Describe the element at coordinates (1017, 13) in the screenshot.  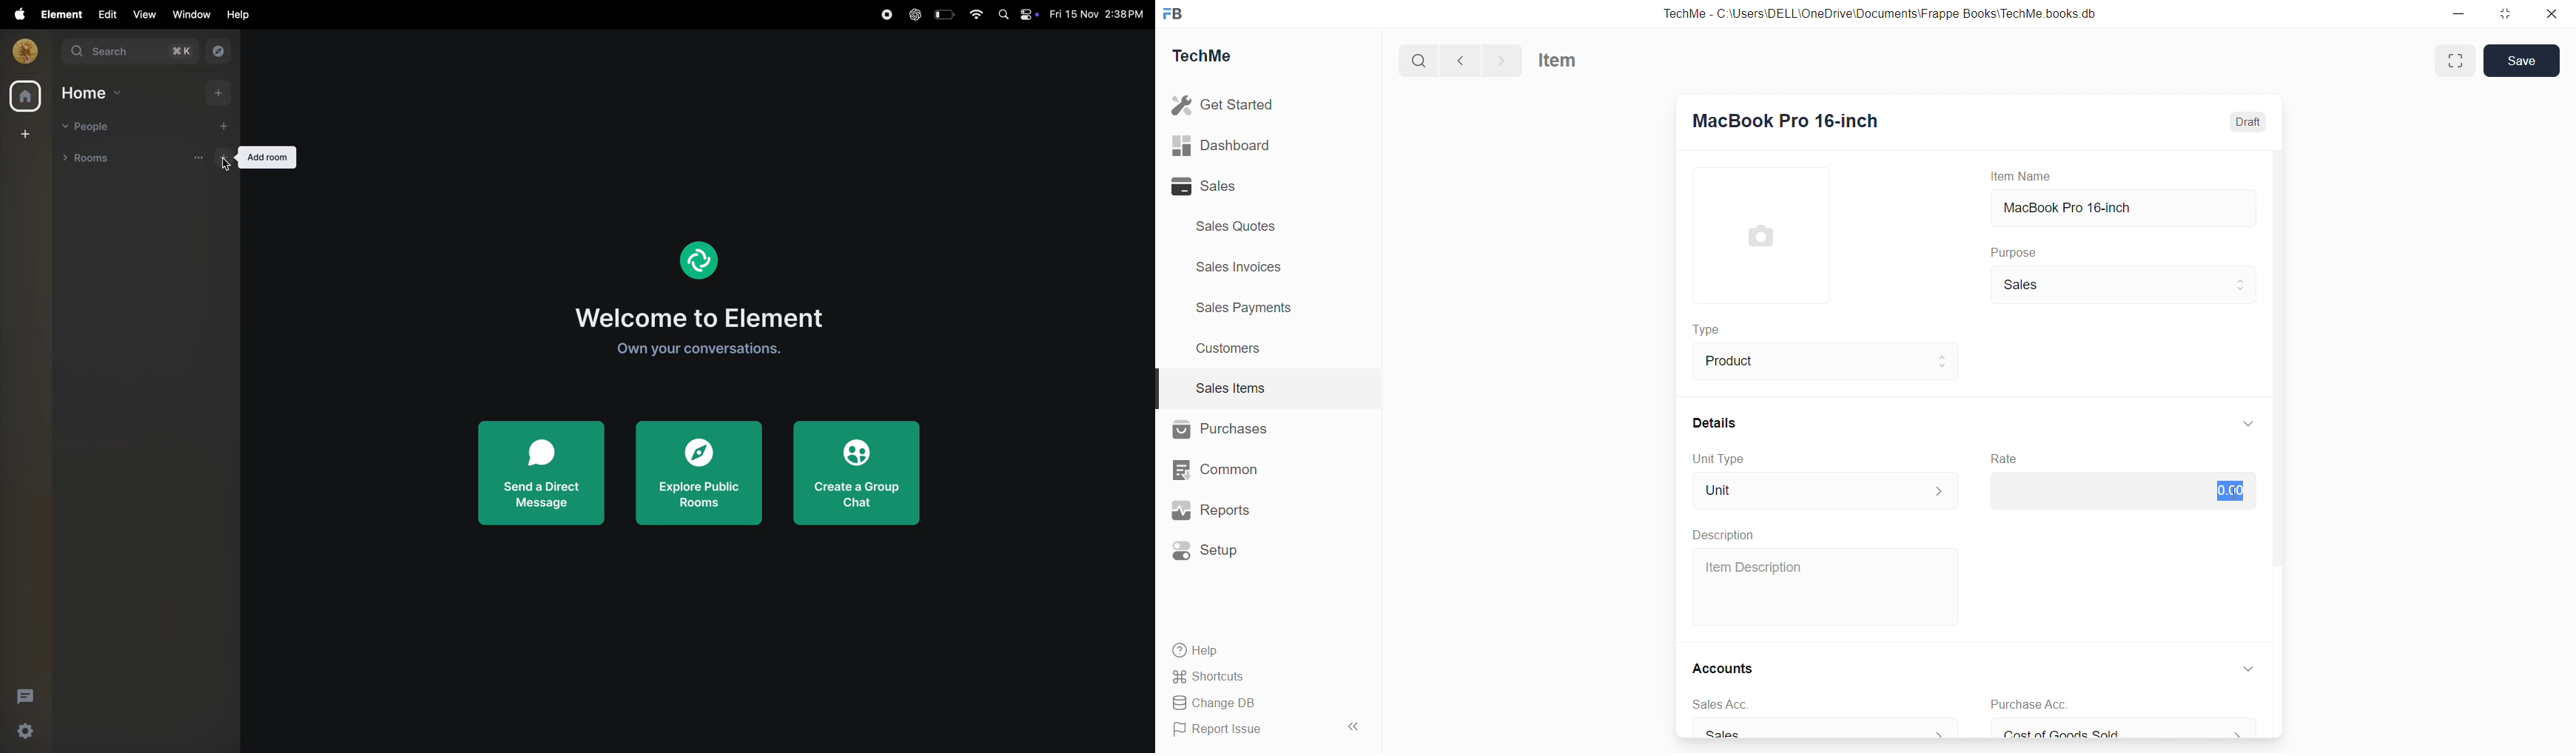
I see `apple widgets` at that location.